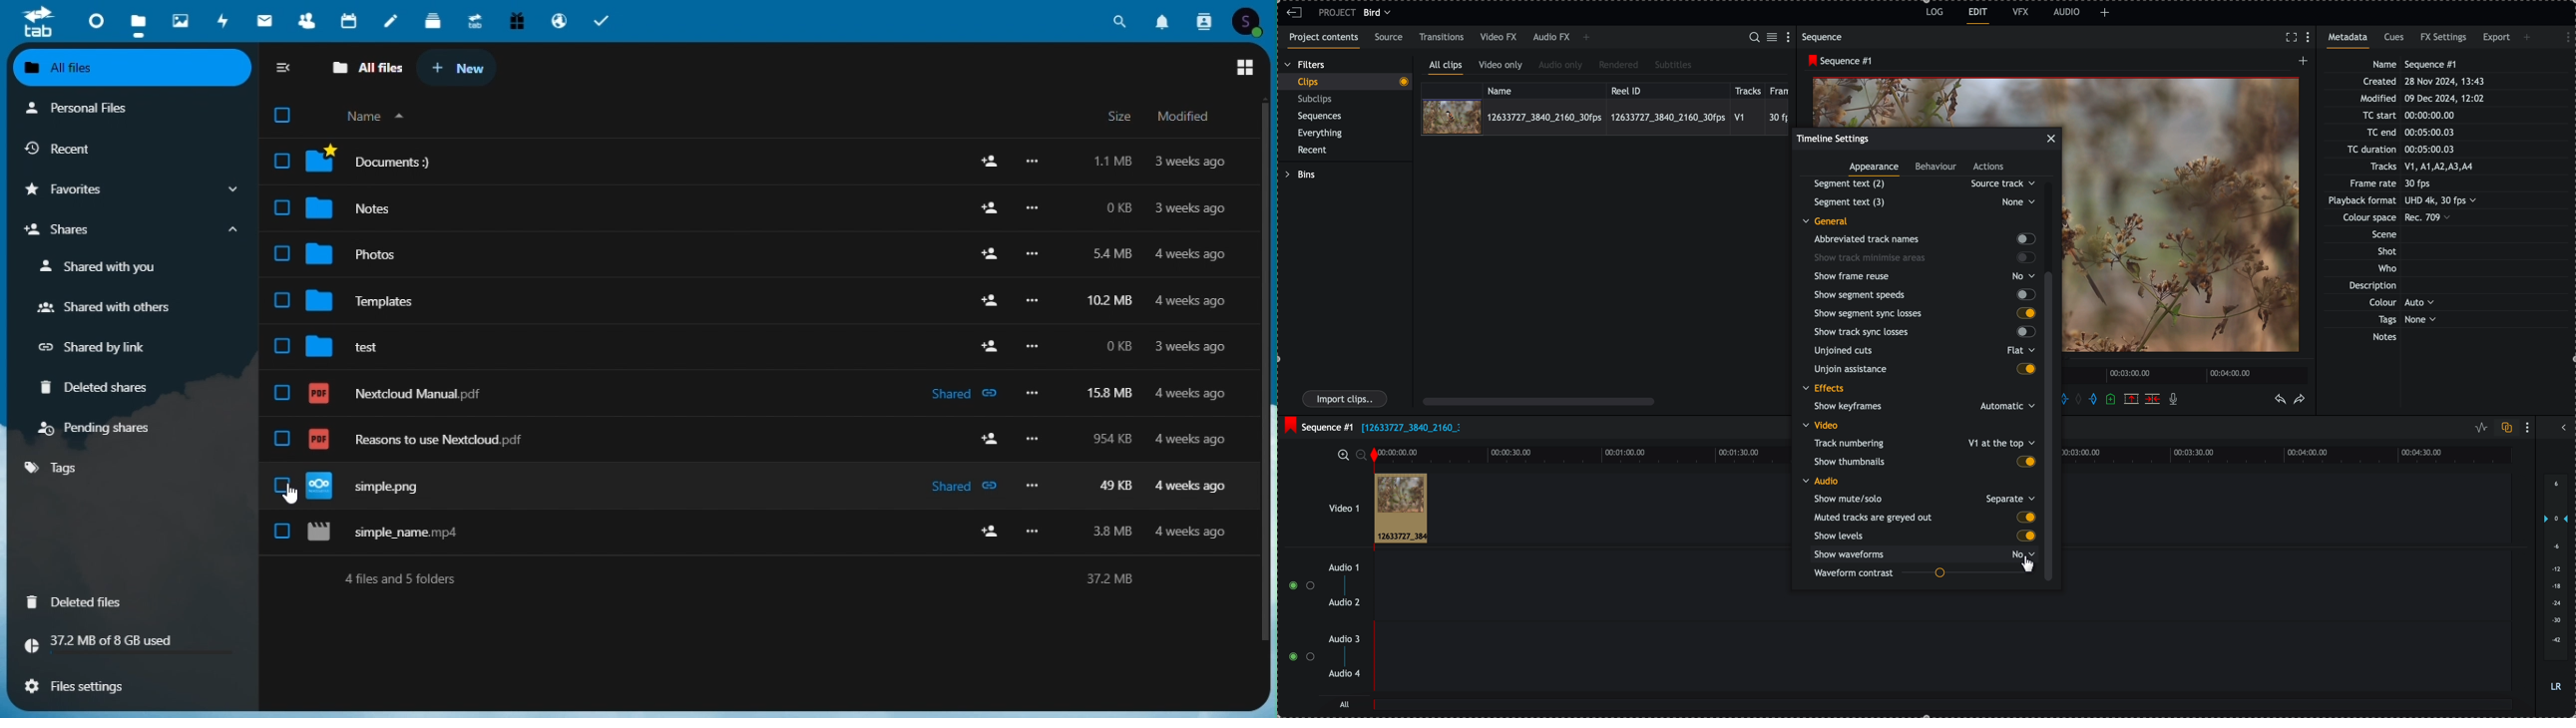 The width and height of the screenshot is (2576, 728). I want to click on all, so click(1345, 704).